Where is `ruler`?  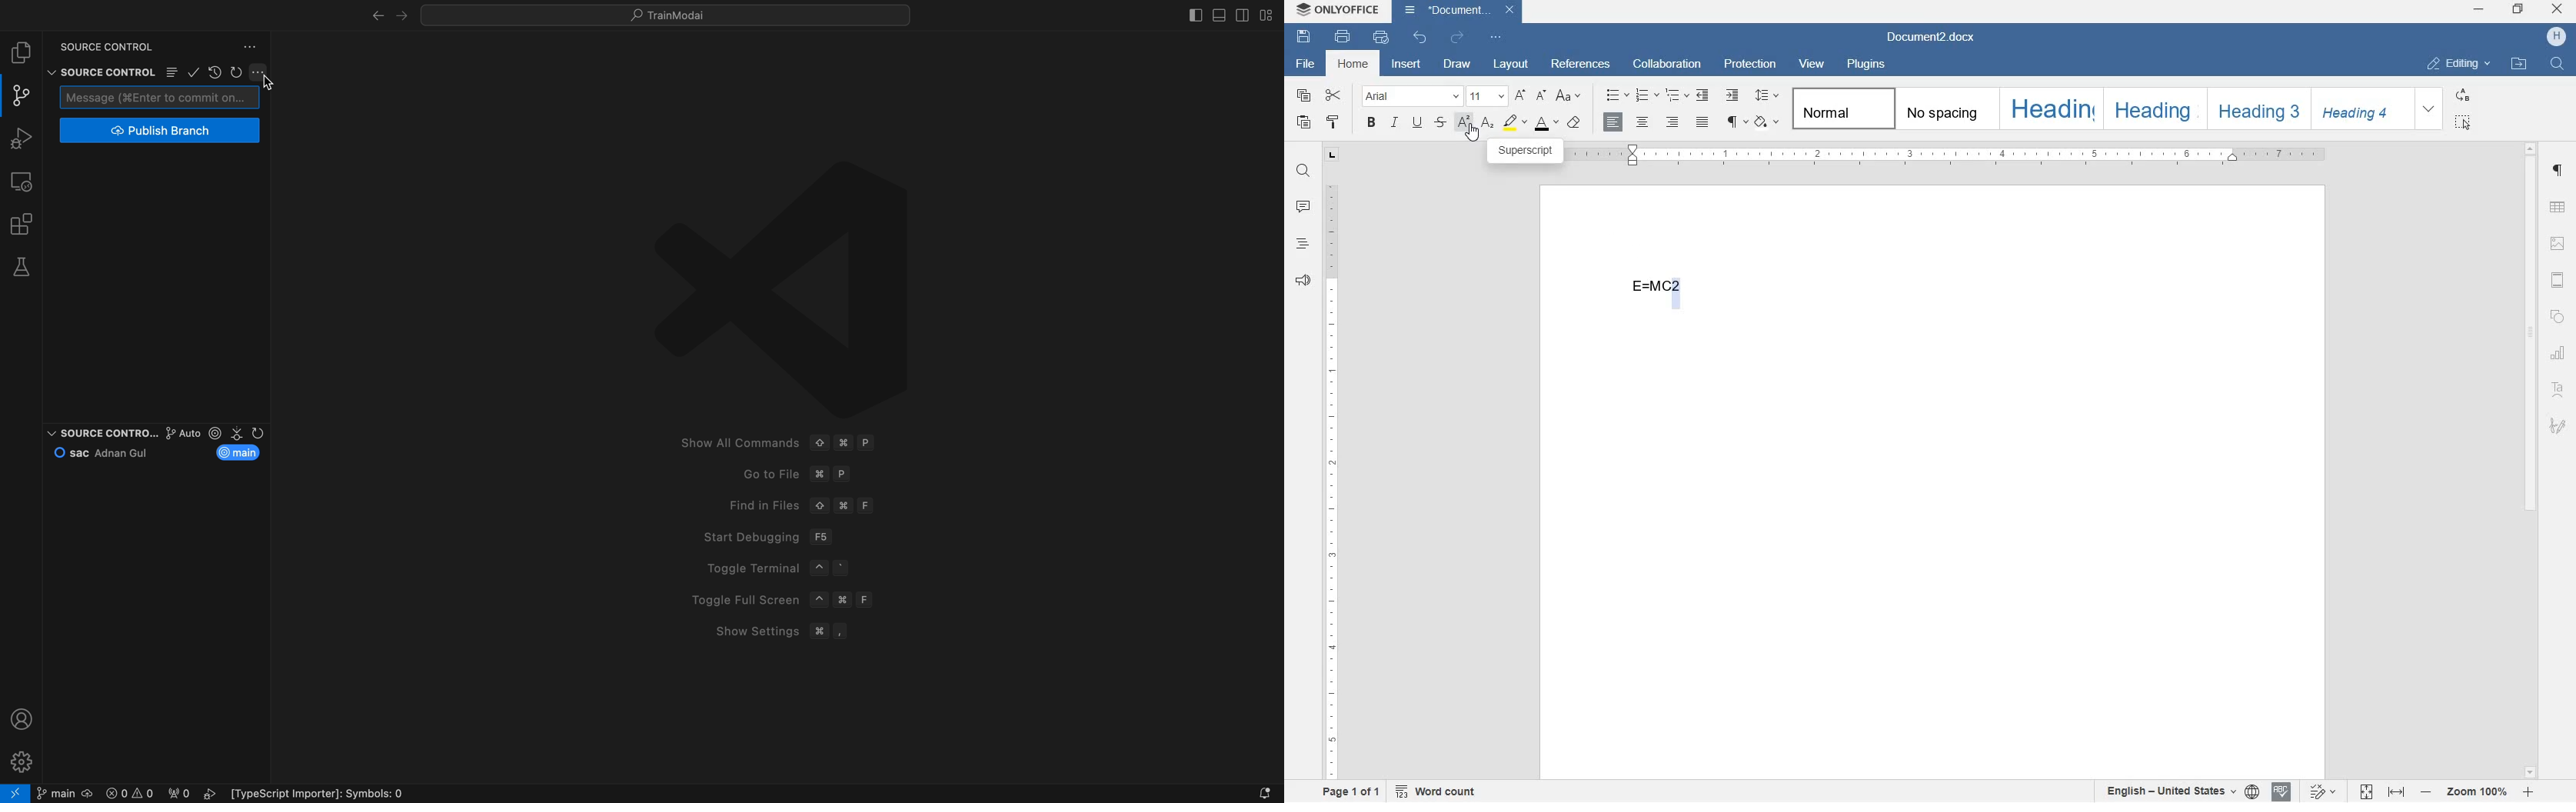 ruler is located at coordinates (1333, 480).